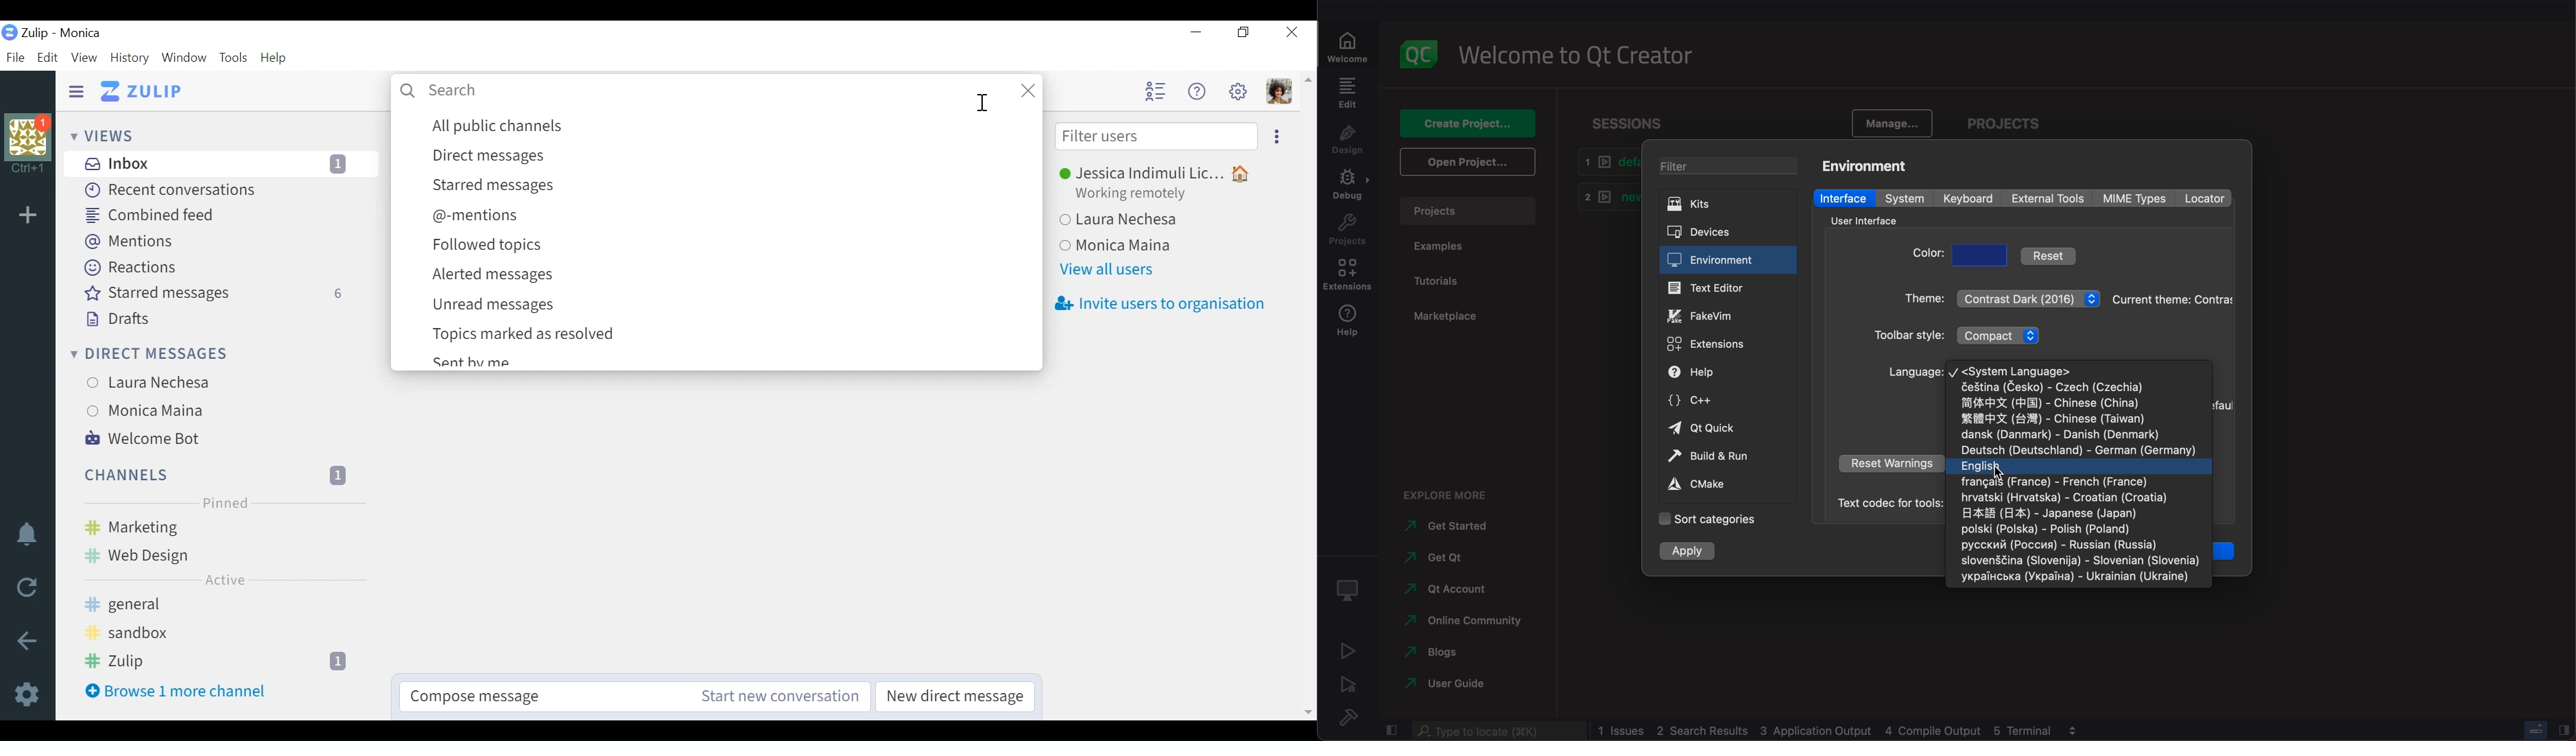  What do you see at coordinates (1729, 344) in the screenshot?
I see `extensions` at bounding box center [1729, 344].